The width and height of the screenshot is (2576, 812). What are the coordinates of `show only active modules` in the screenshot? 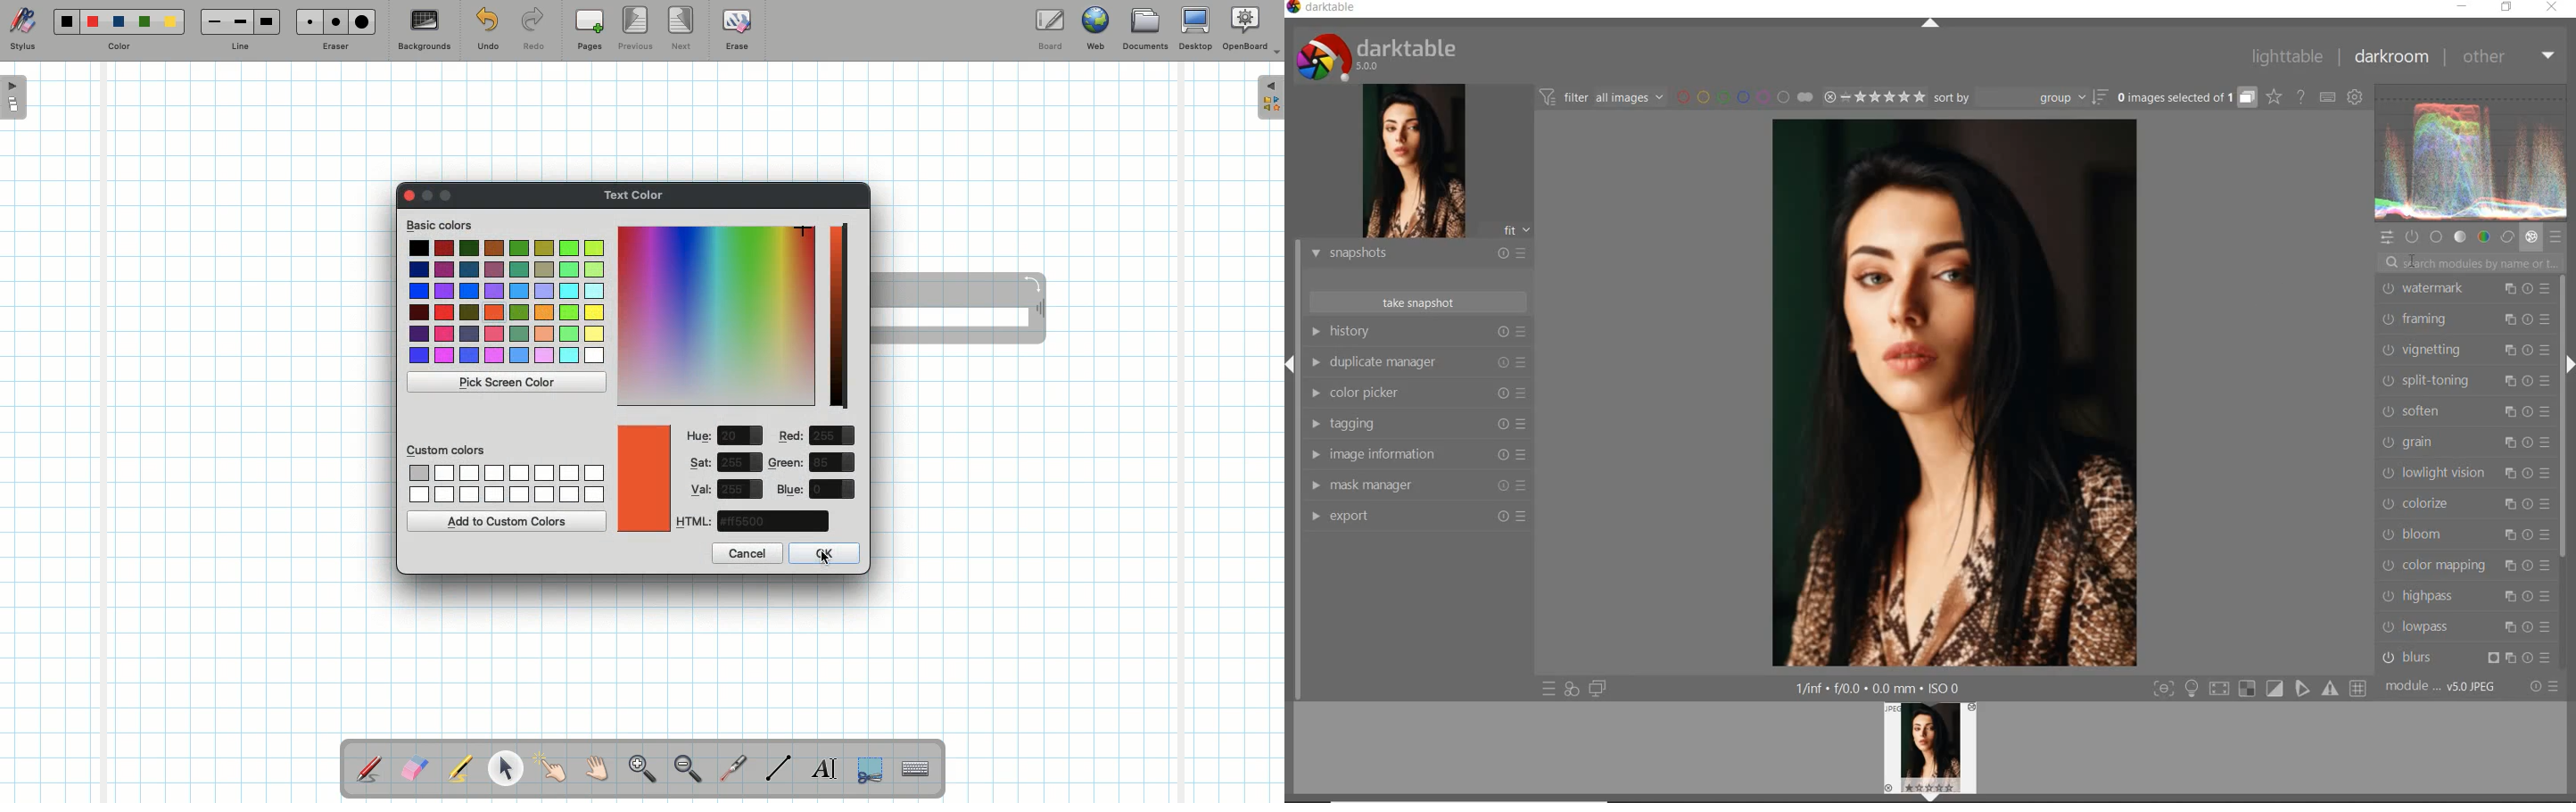 It's located at (2412, 237).